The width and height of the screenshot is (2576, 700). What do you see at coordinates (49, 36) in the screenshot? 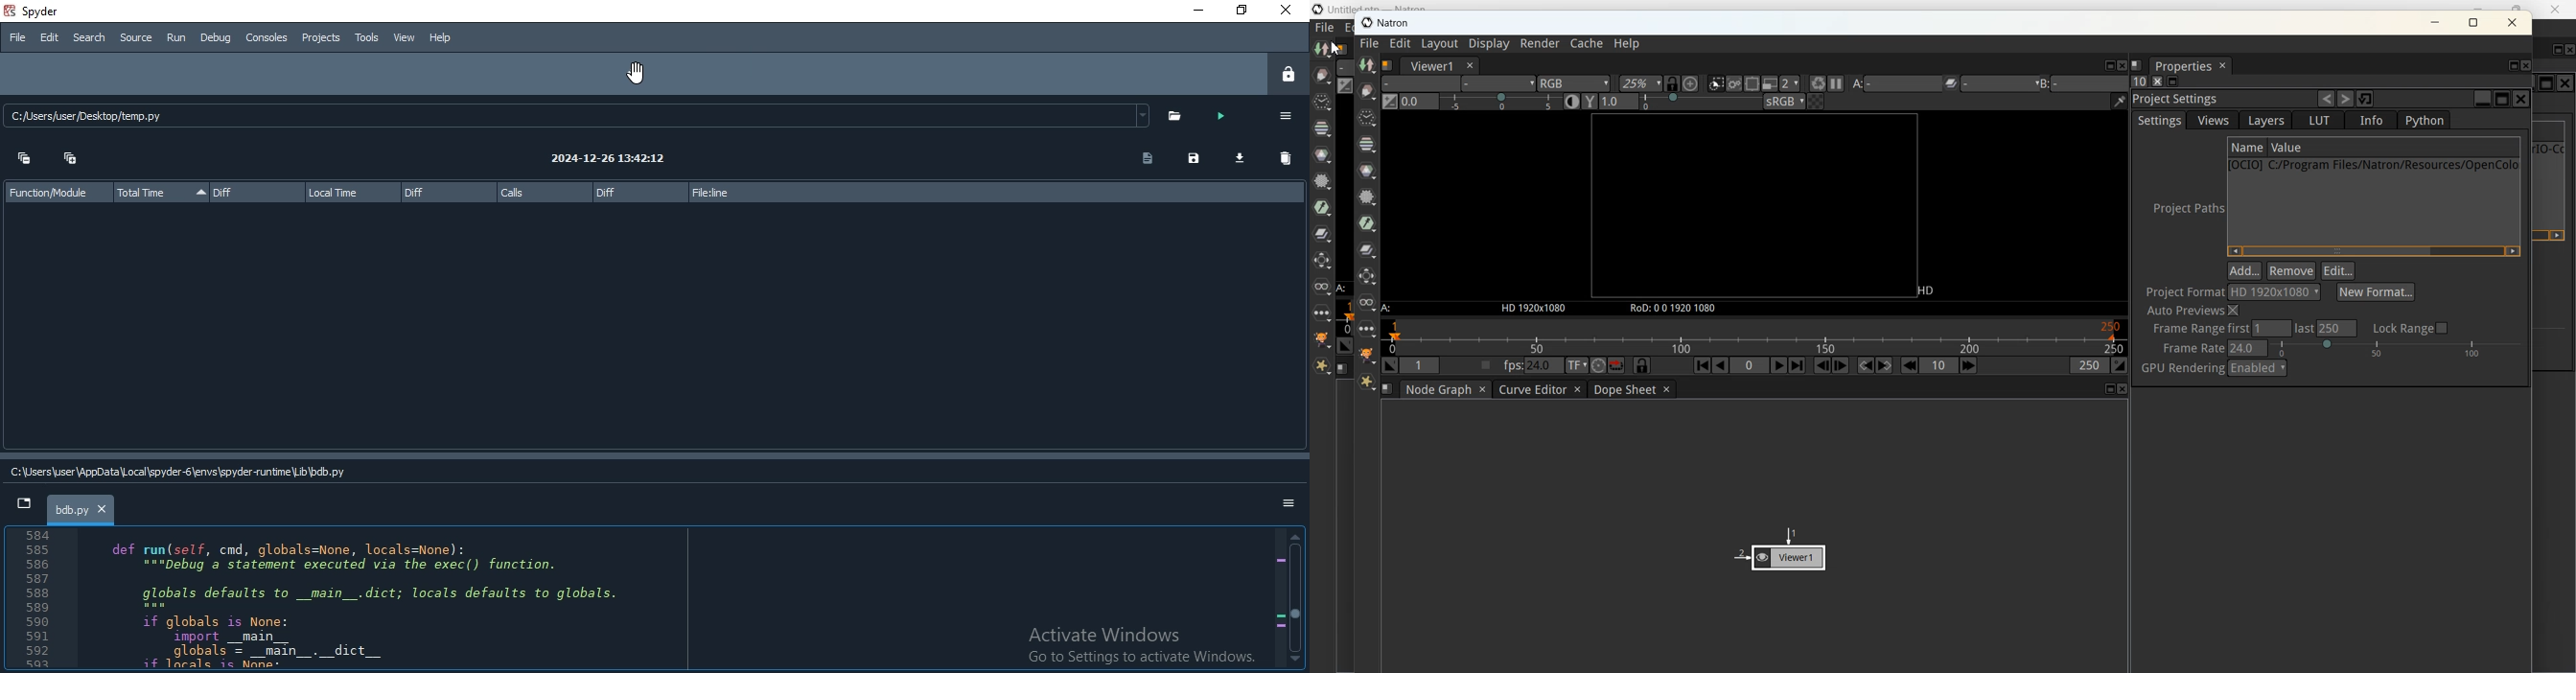
I see `Edit` at bounding box center [49, 36].